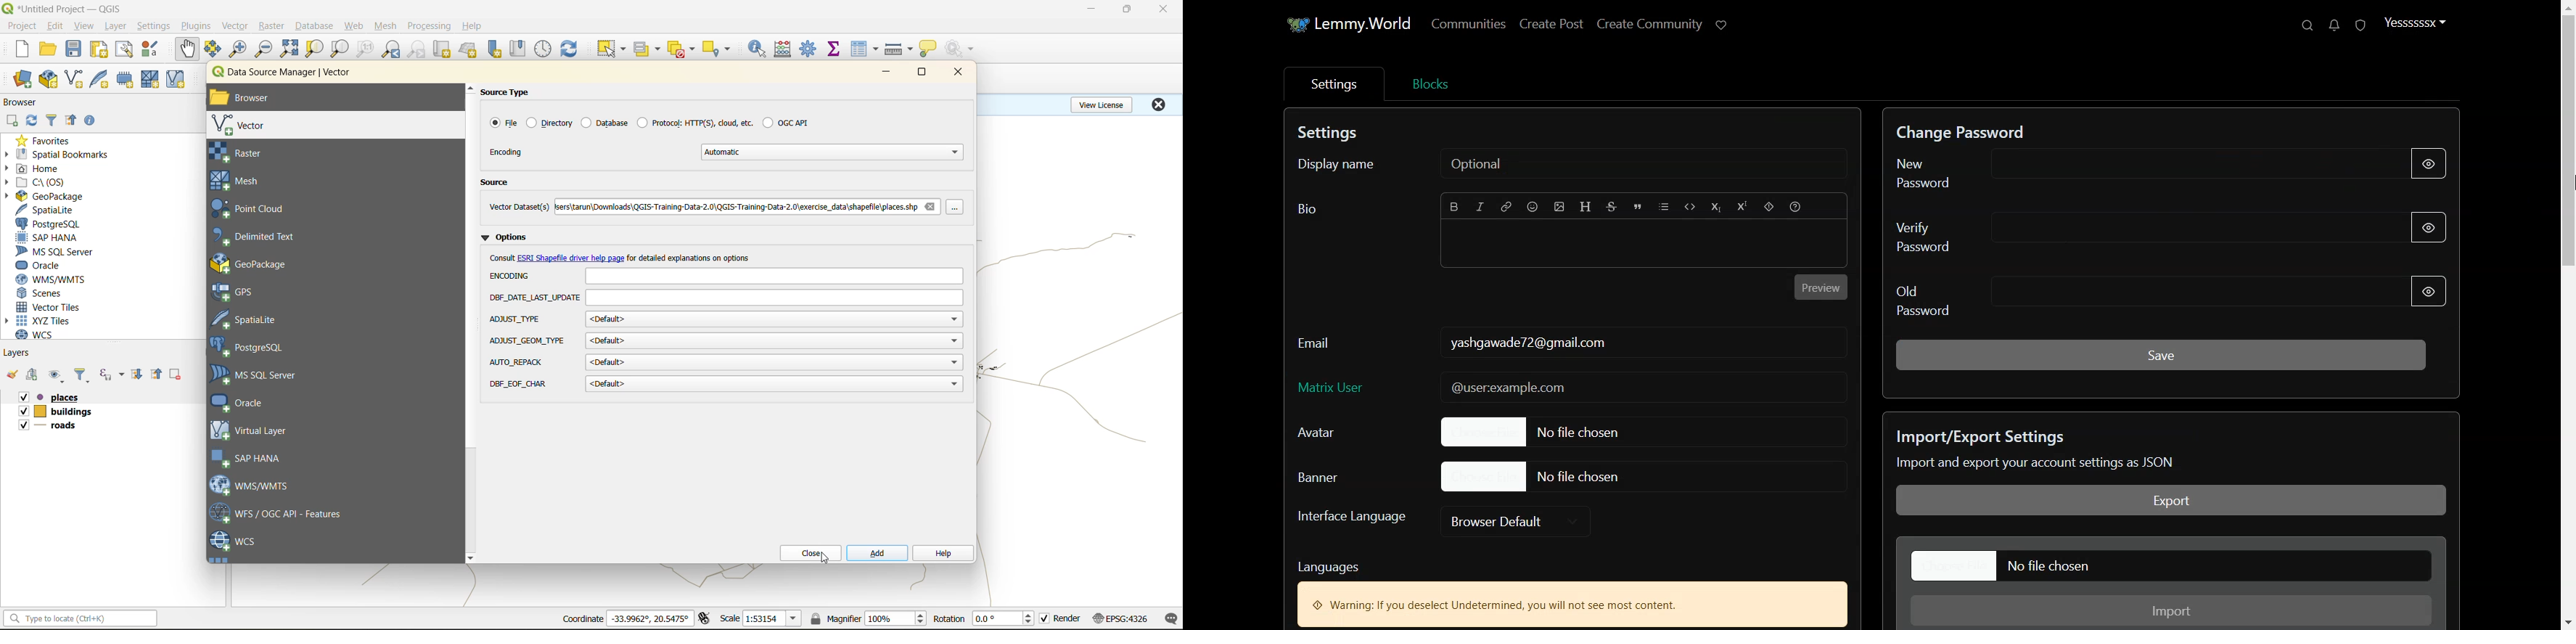  I want to click on collapse all, so click(71, 123).